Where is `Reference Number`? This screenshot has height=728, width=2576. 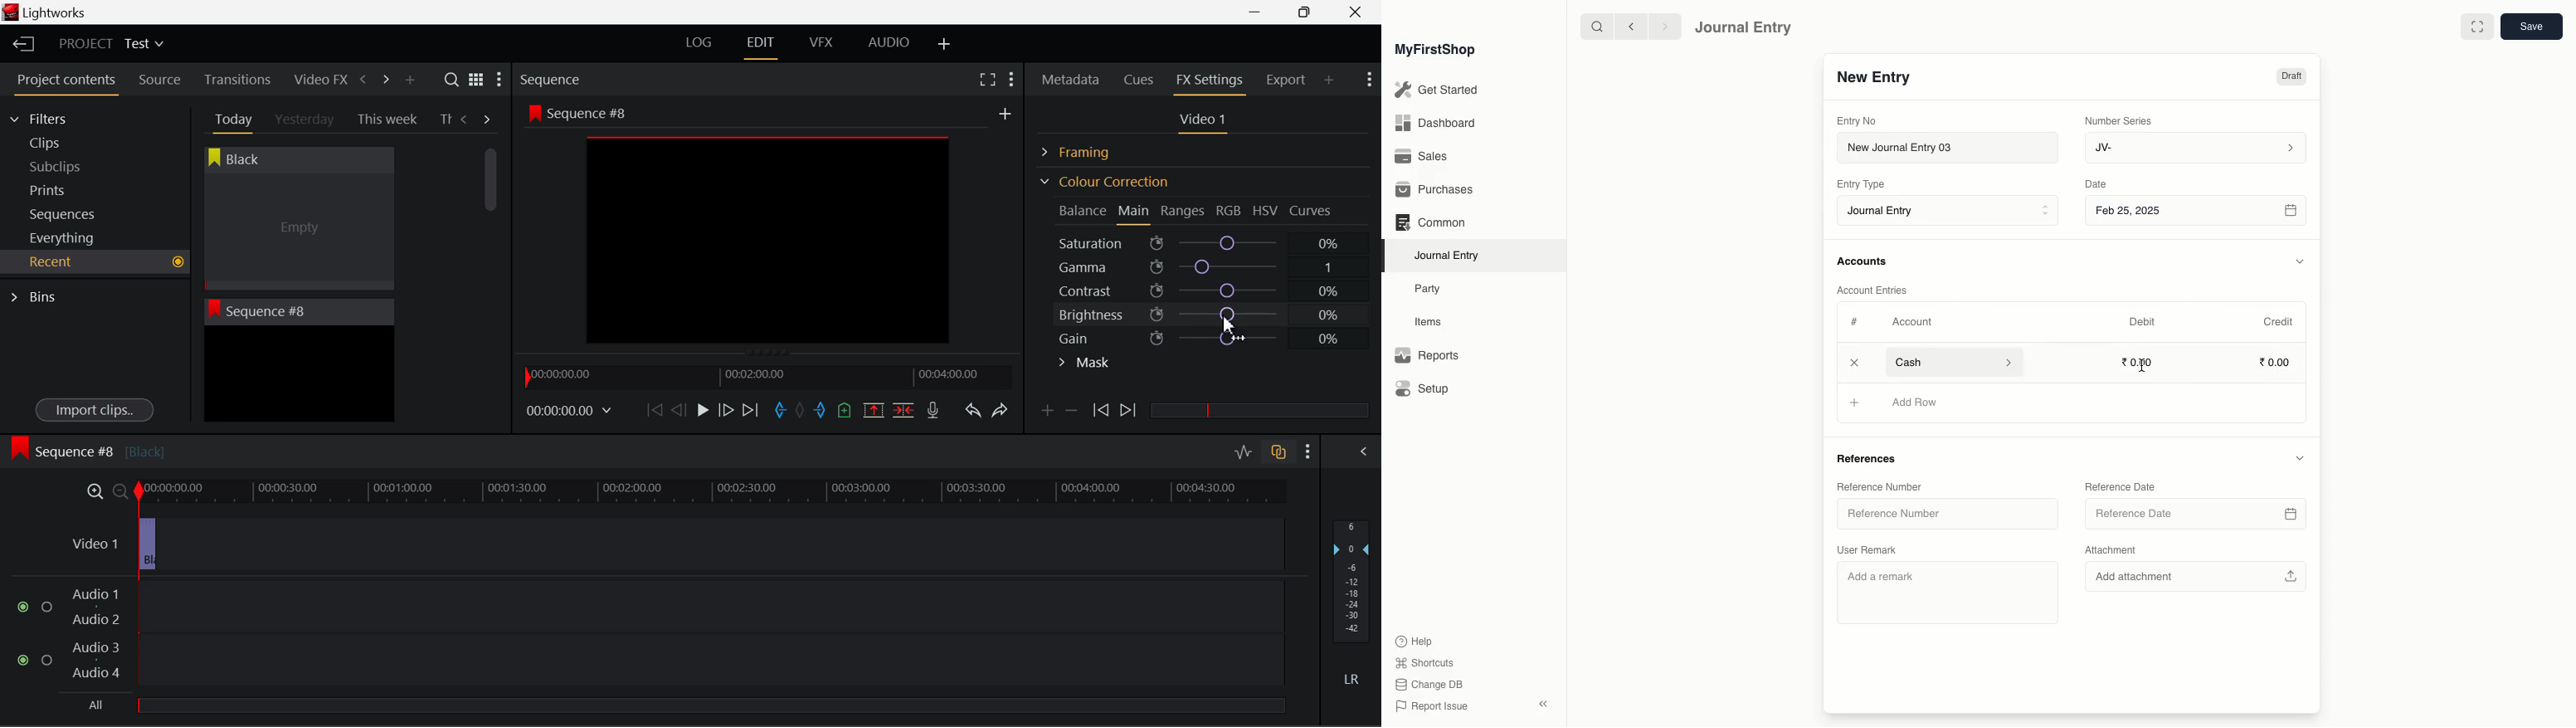
Reference Number is located at coordinates (1881, 487).